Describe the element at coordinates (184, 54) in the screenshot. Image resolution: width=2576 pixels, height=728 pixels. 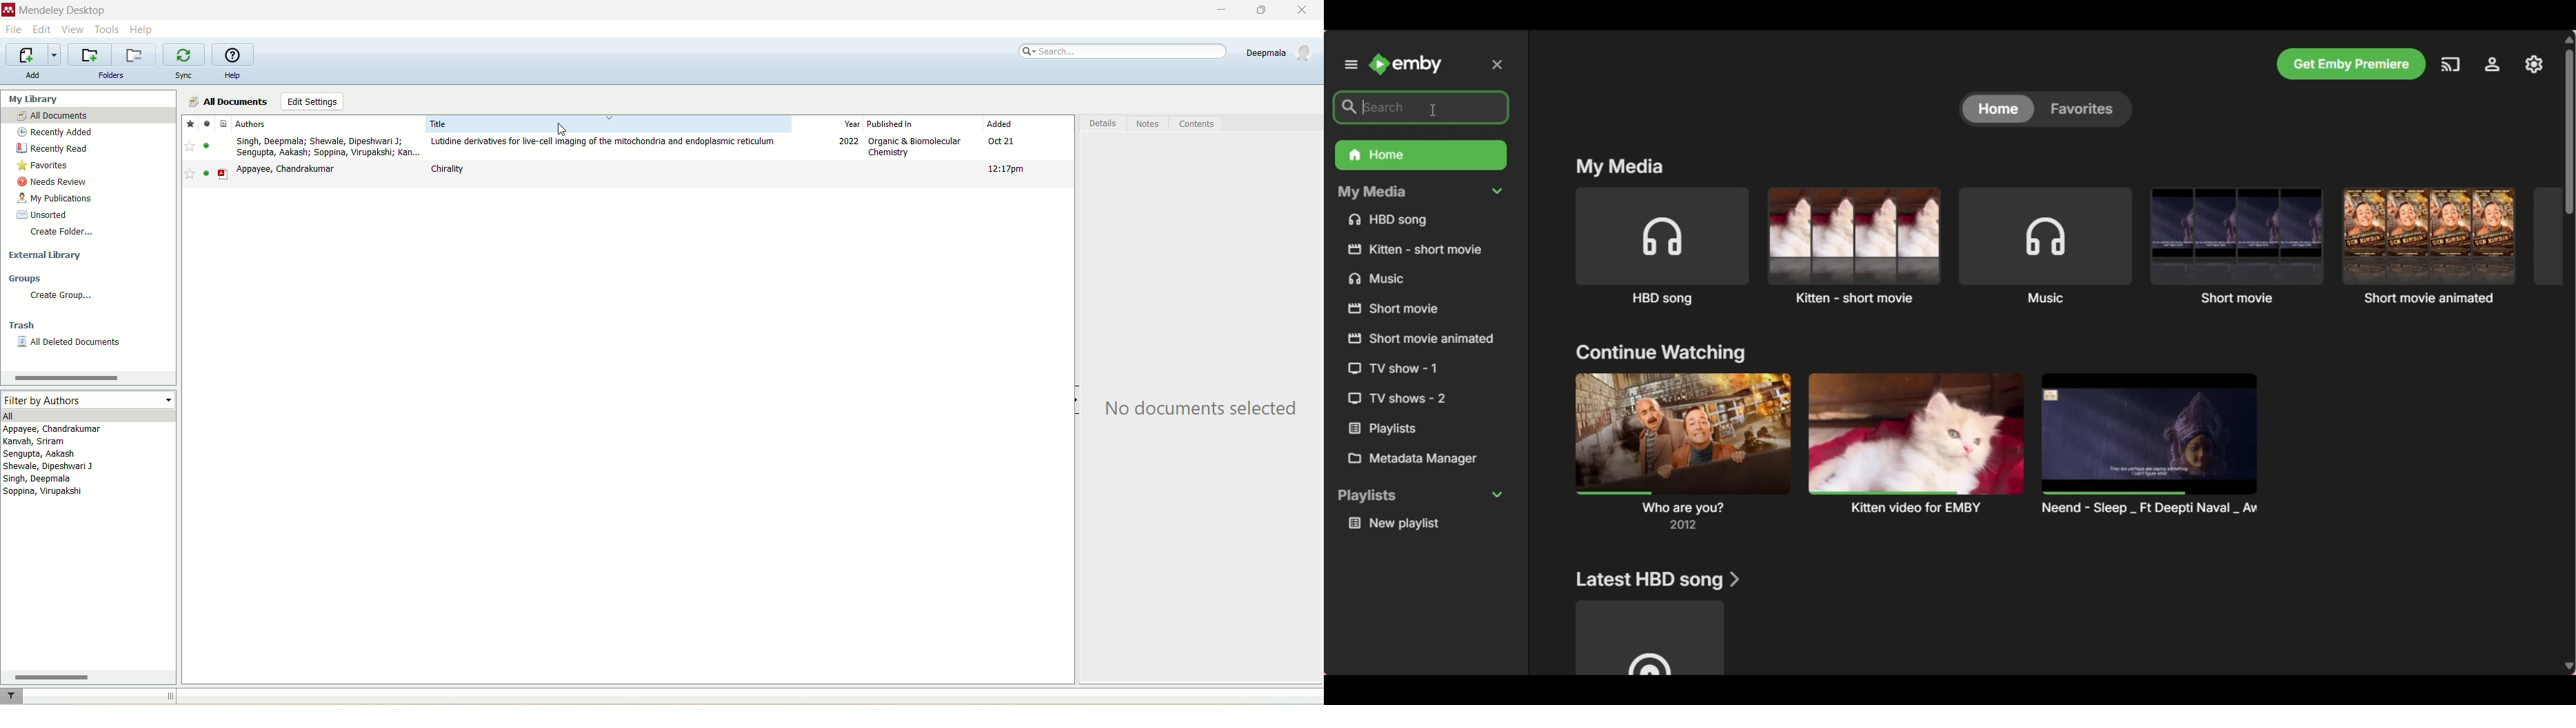
I see `synchronize your library with mendeley web` at that location.